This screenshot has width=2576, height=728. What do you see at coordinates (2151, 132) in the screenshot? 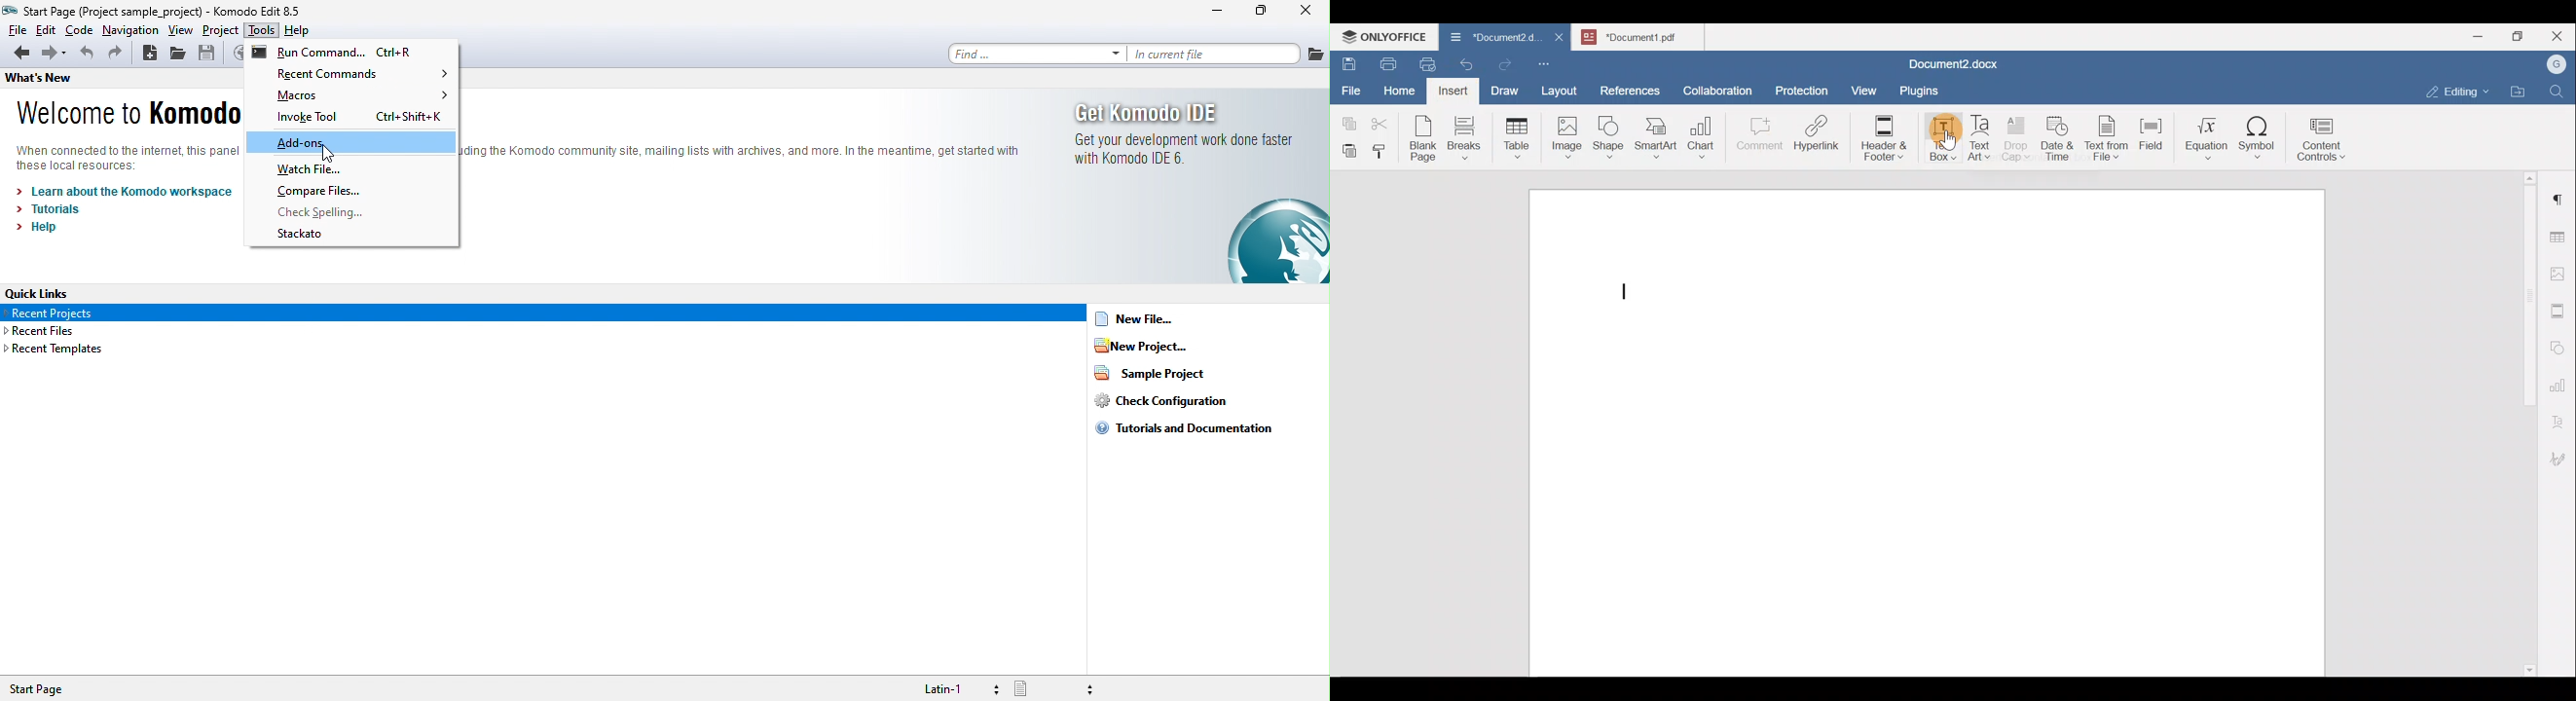
I see `Field` at bounding box center [2151, 132].